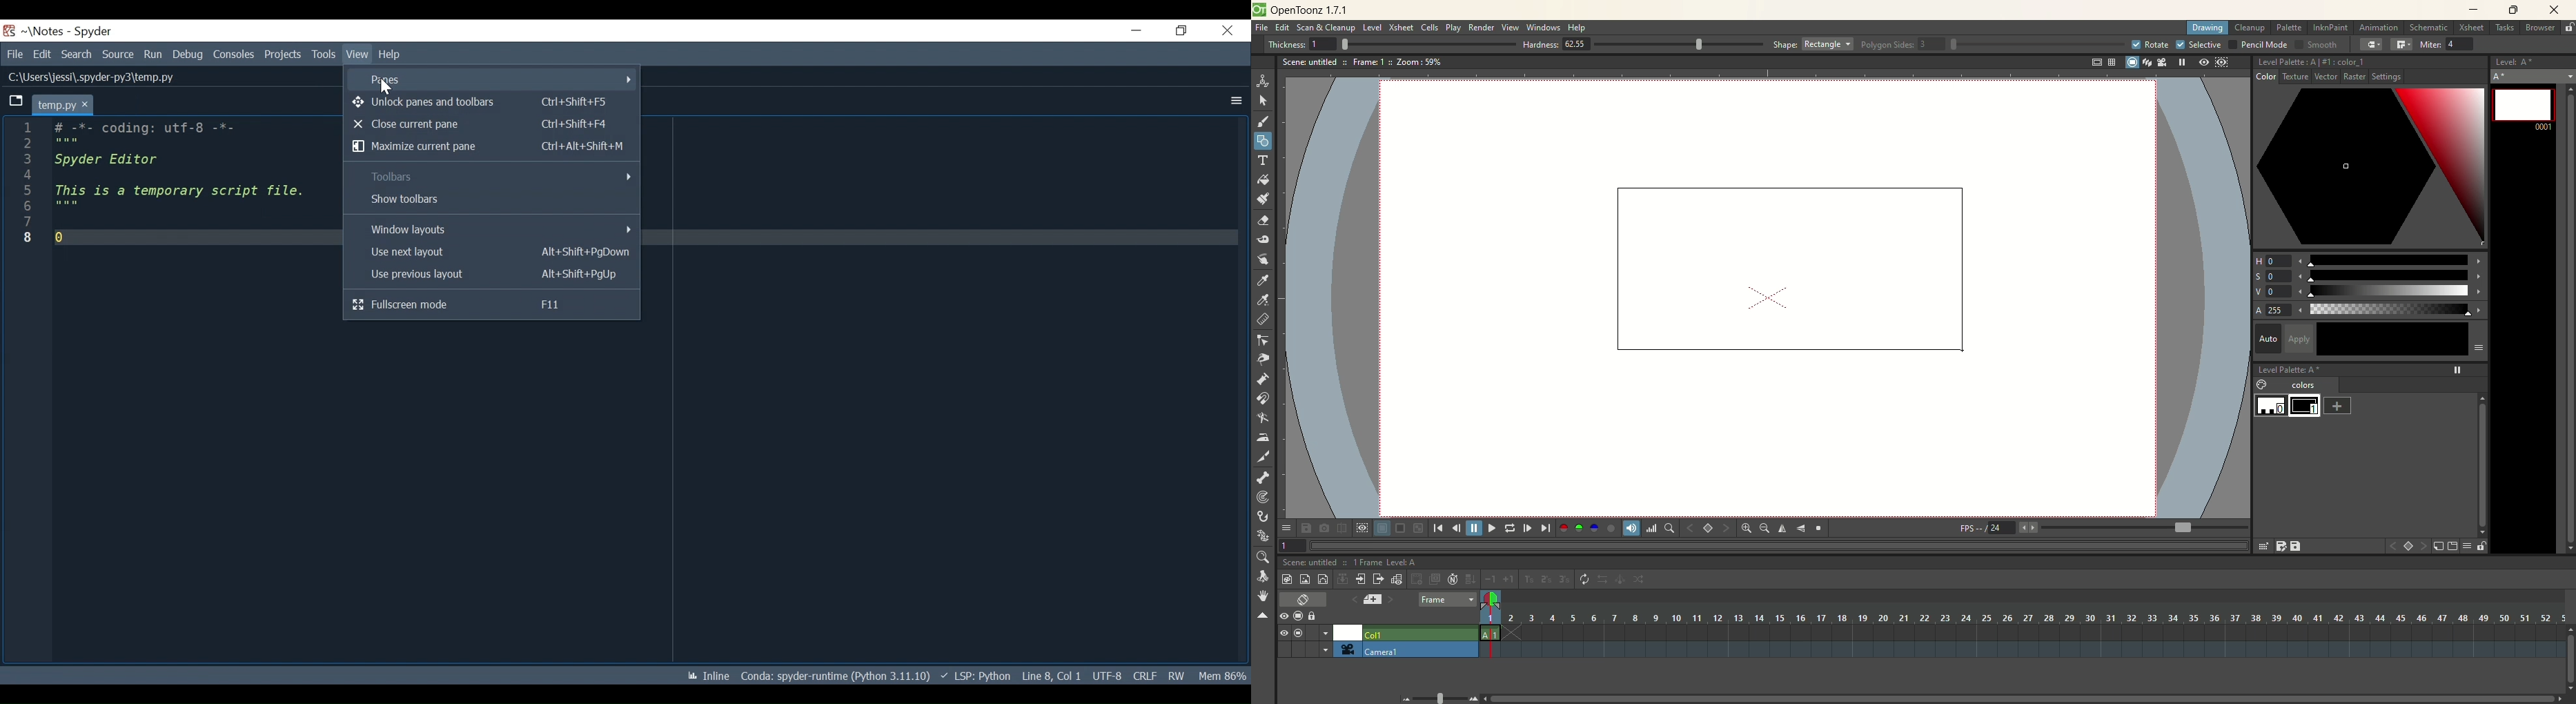  I want to click on histogram, so click(1651, 528).